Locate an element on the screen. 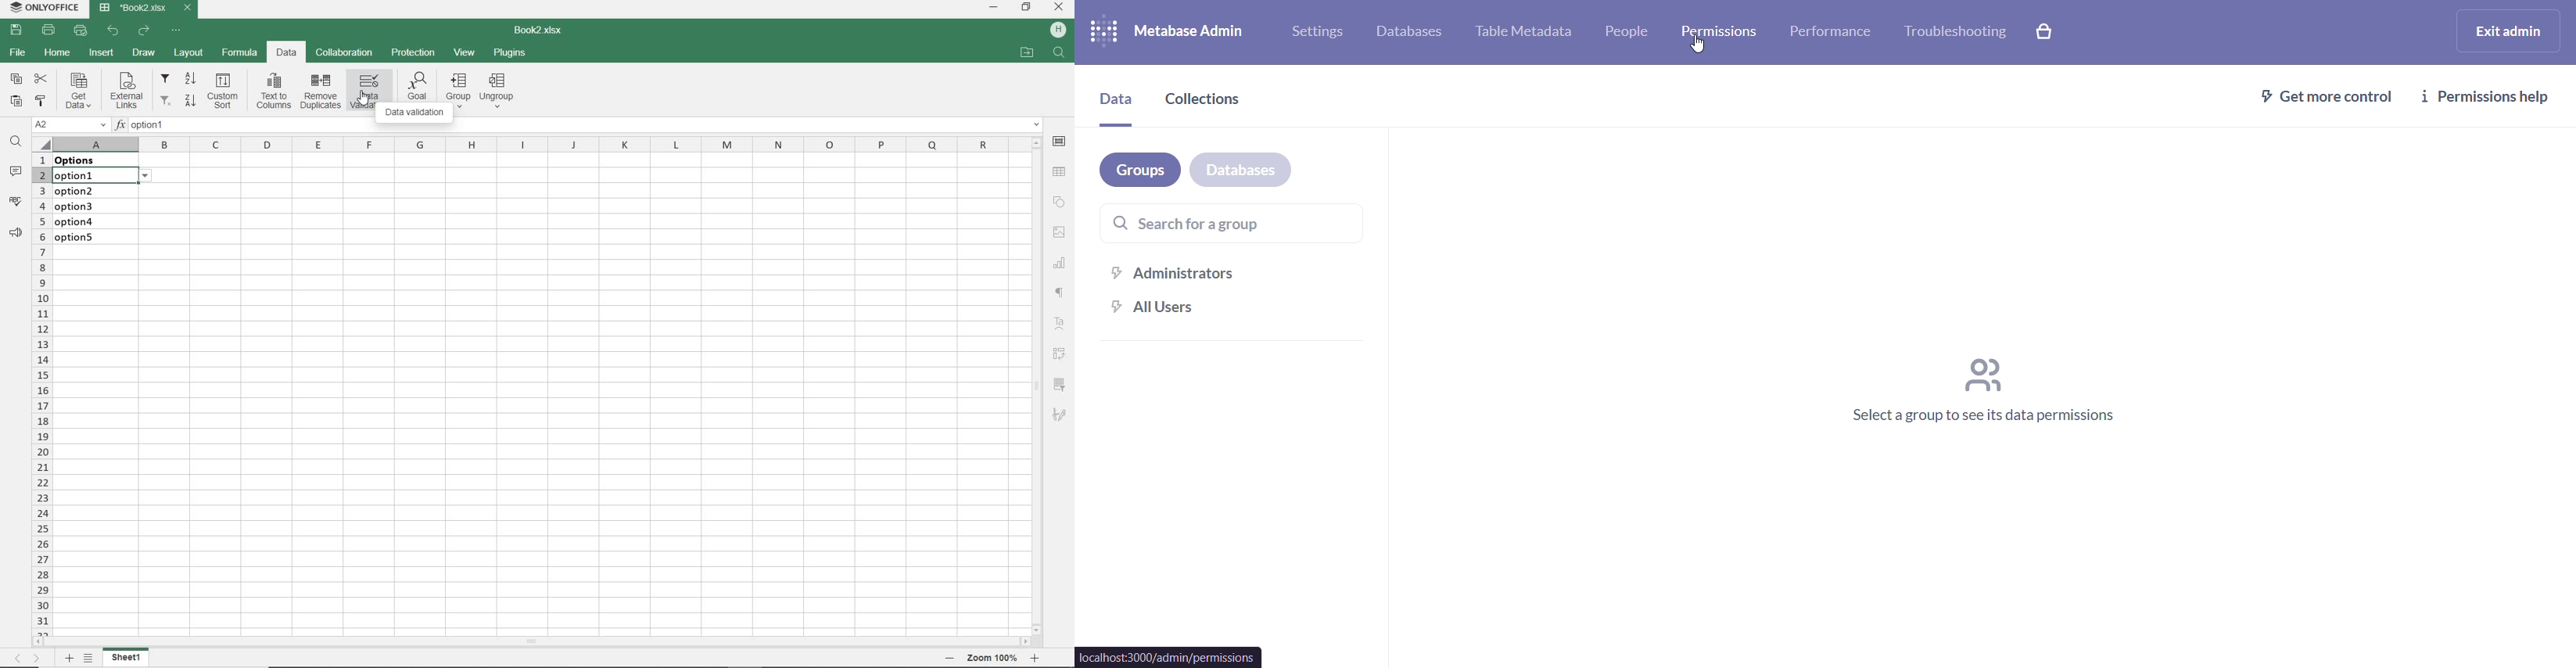 This screenshot has width=2576, height=672. Get data is located at coordinates (77, 90).